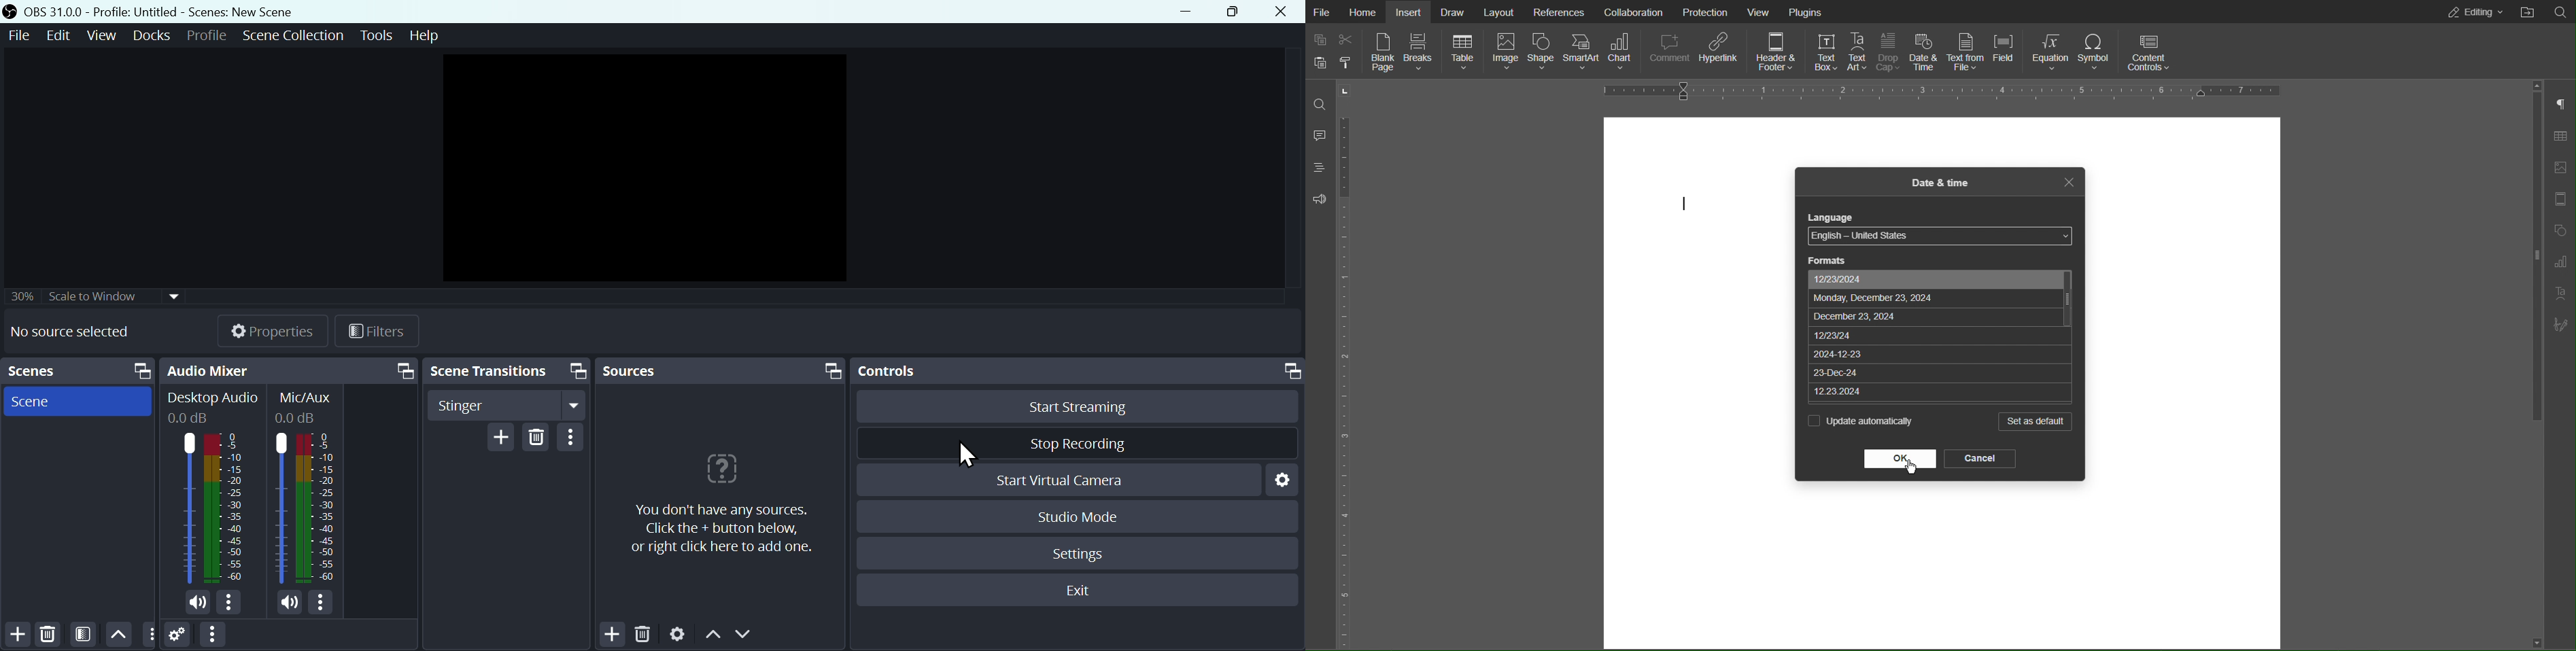  I want to click on options, so click(211, 635).